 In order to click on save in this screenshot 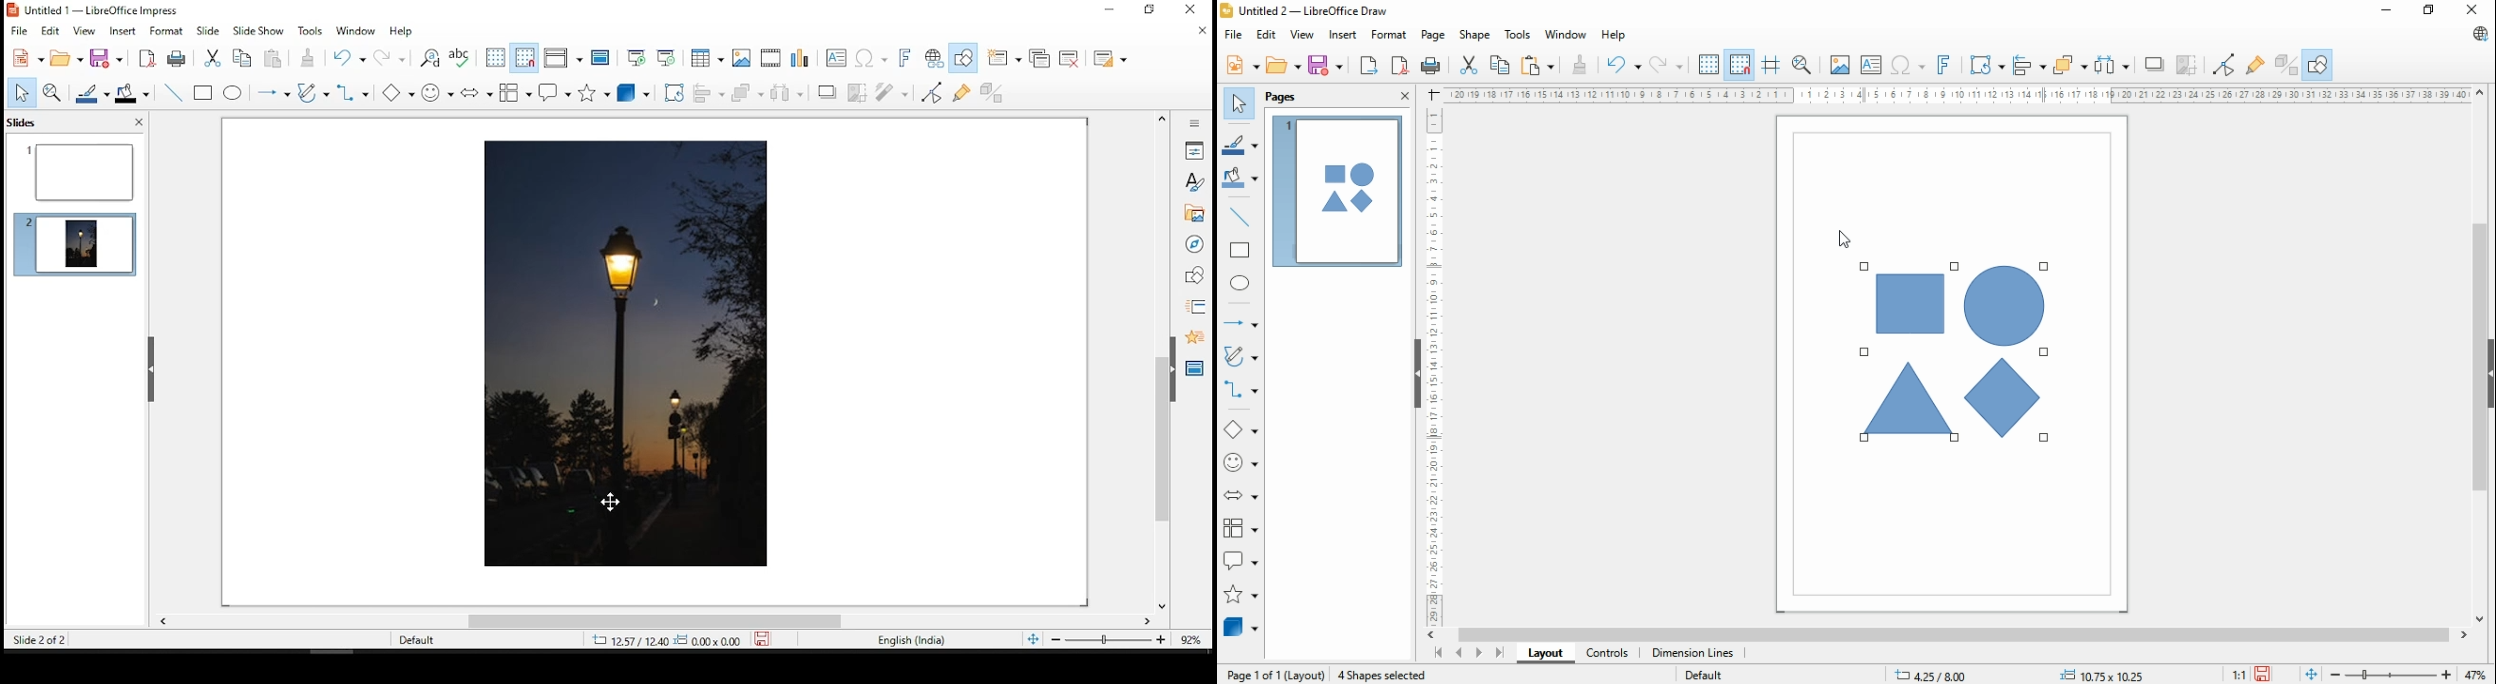, I will do `click(1326, 65)`.